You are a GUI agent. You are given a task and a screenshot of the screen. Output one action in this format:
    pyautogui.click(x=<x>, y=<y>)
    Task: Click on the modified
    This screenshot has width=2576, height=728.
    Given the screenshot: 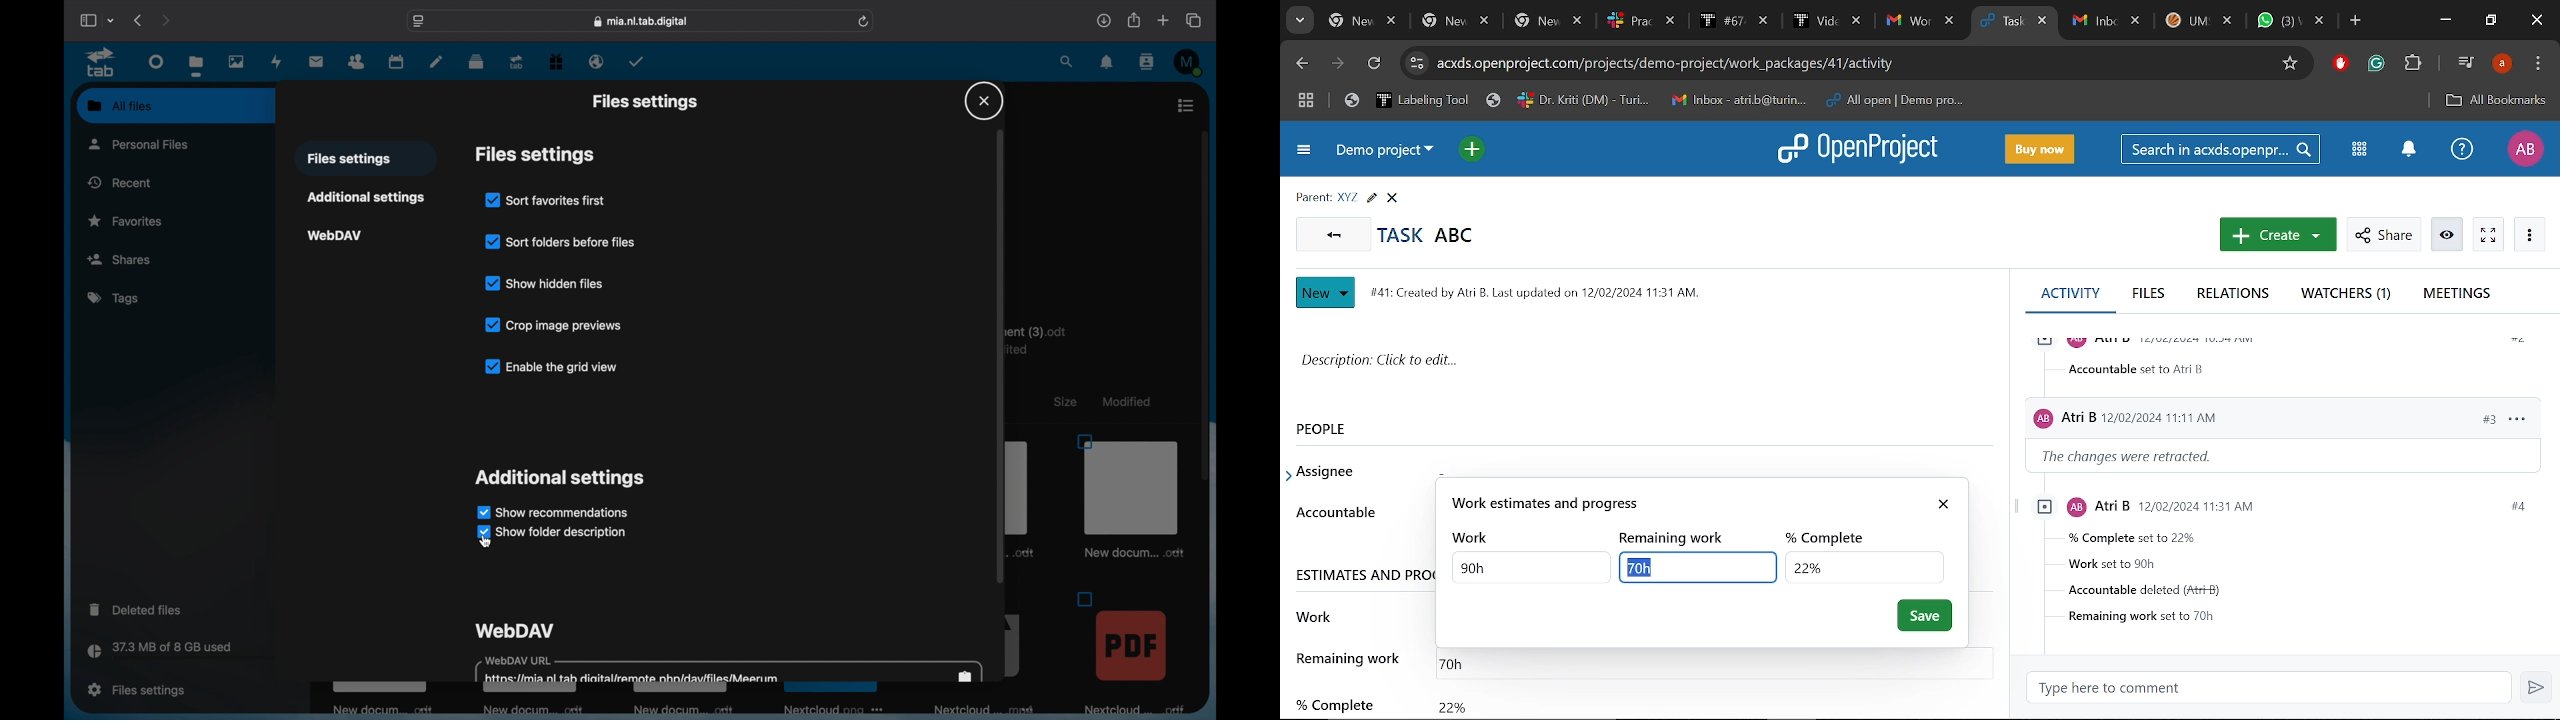 What is the action you would take?
    pyautogui.click(x=1125, y=402)
    